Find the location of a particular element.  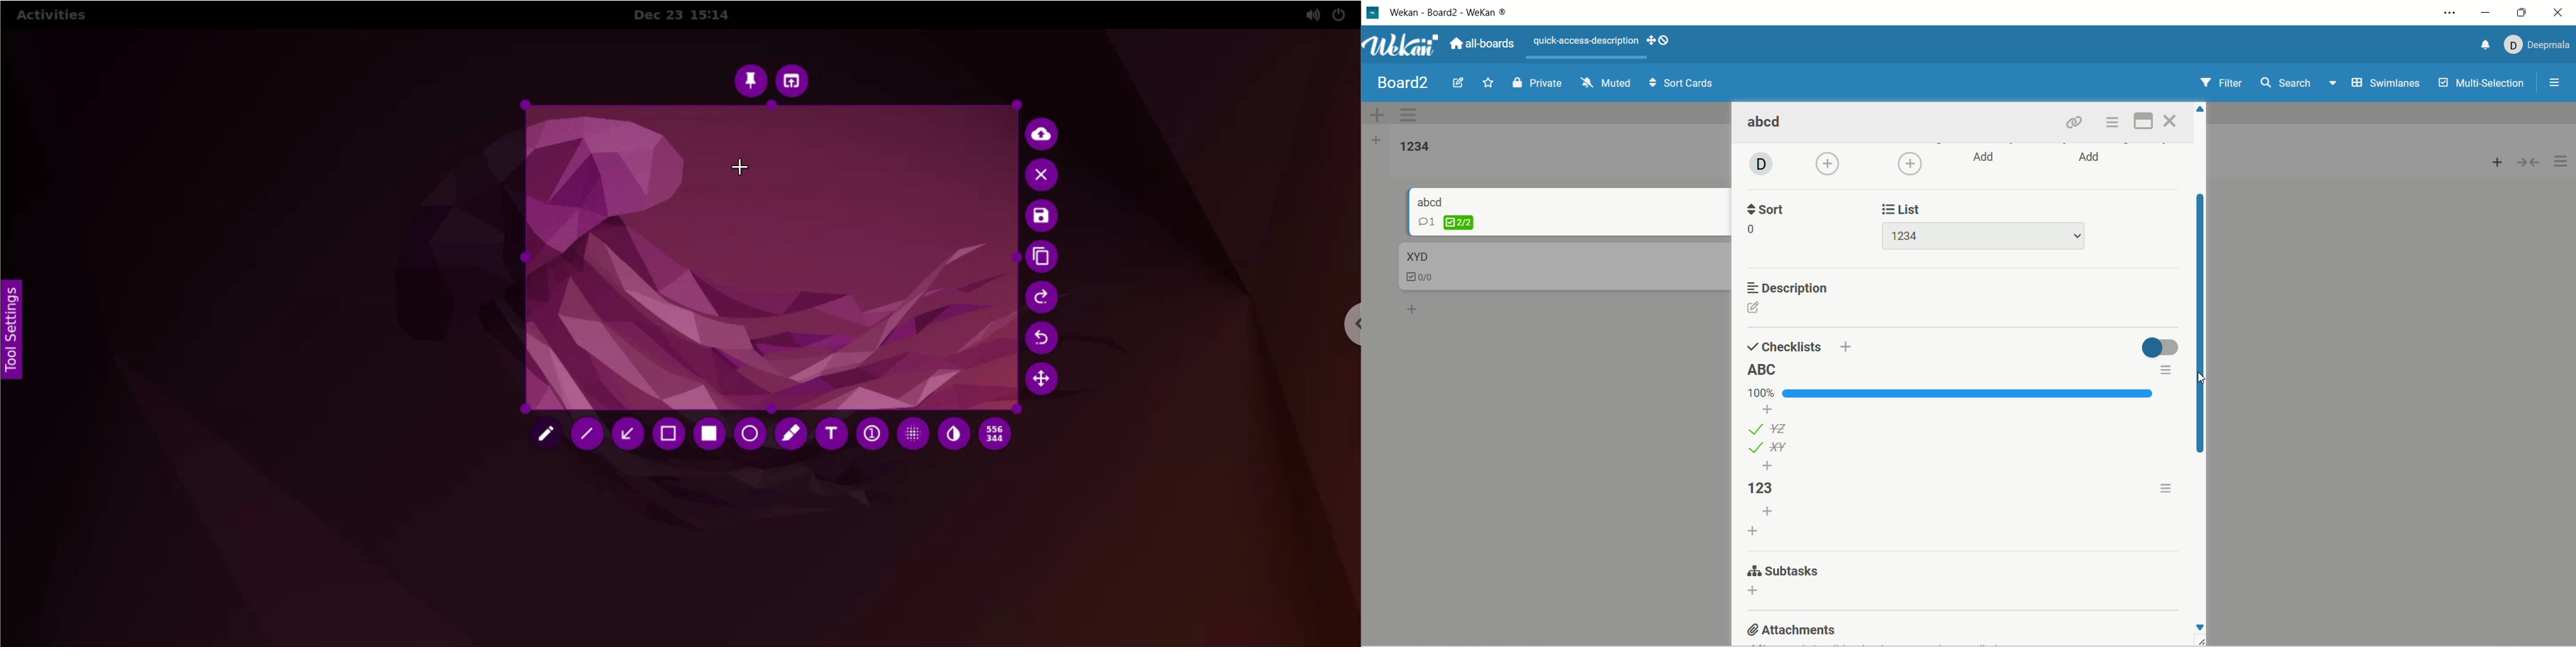

add is located at coordinates (1768, 512).